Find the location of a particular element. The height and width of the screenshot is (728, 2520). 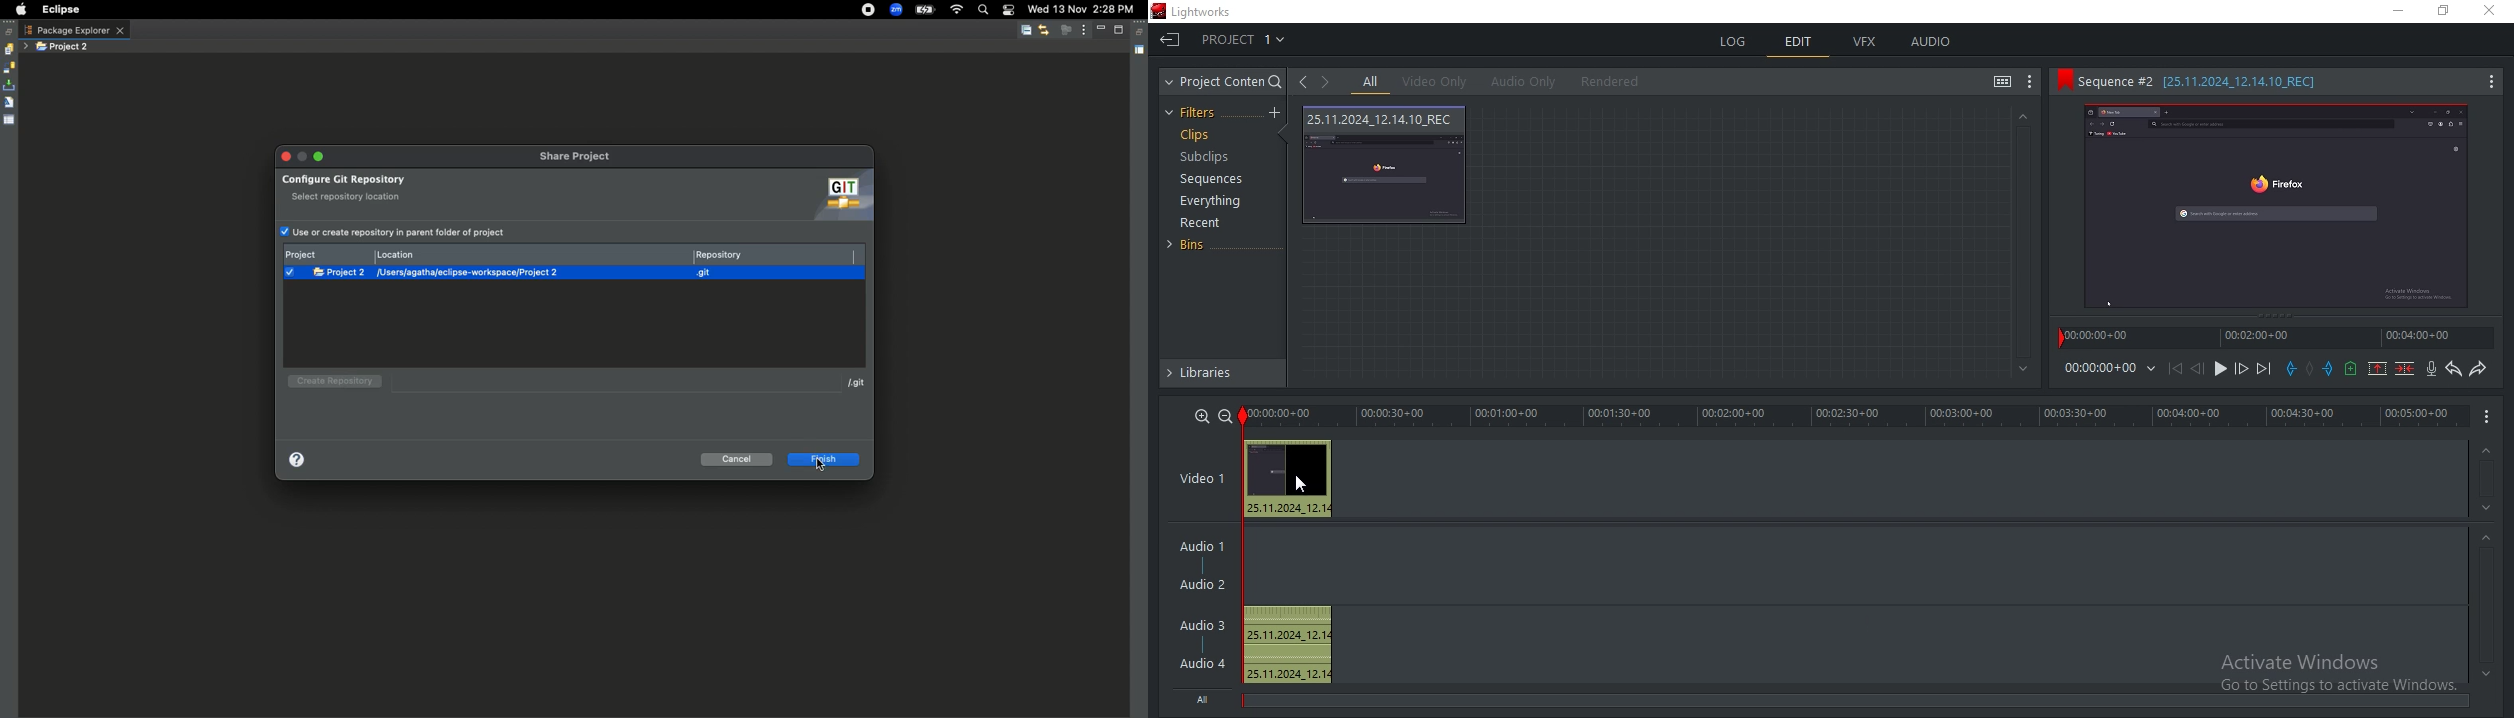

libraries is located at coordinates (1226, 373).